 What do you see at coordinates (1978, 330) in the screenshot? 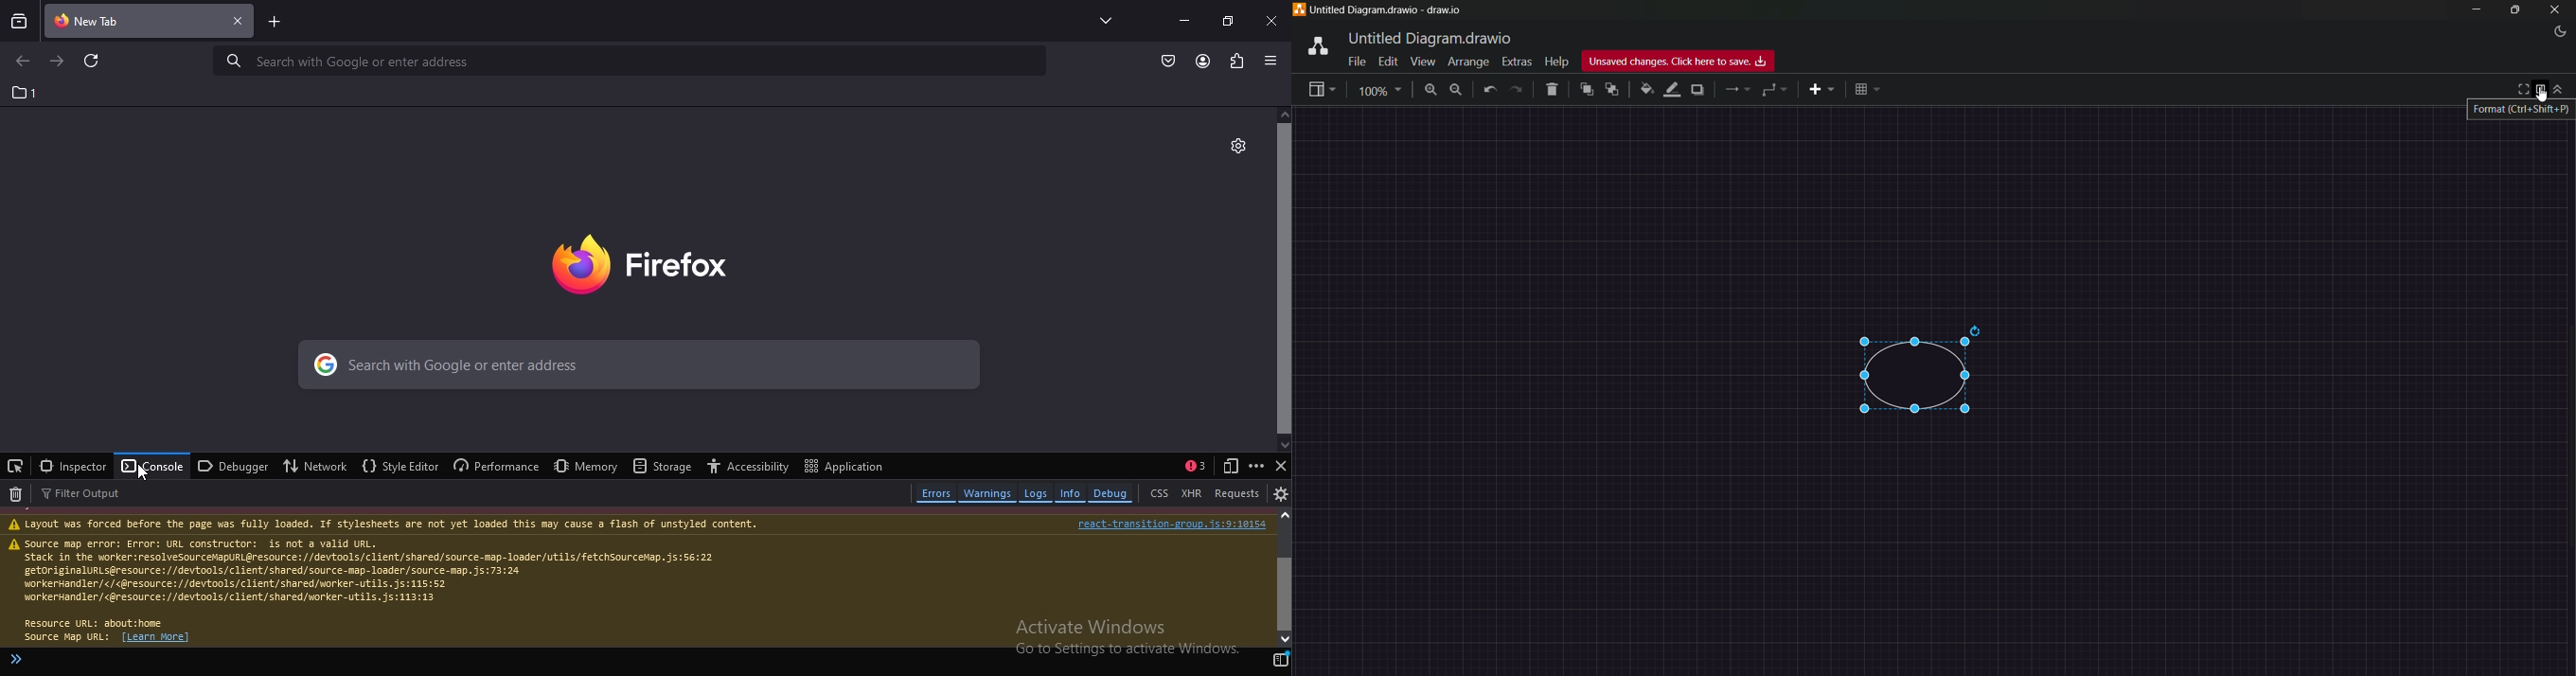
I see `rotate current diagram` at bounding box center [1978, 330].